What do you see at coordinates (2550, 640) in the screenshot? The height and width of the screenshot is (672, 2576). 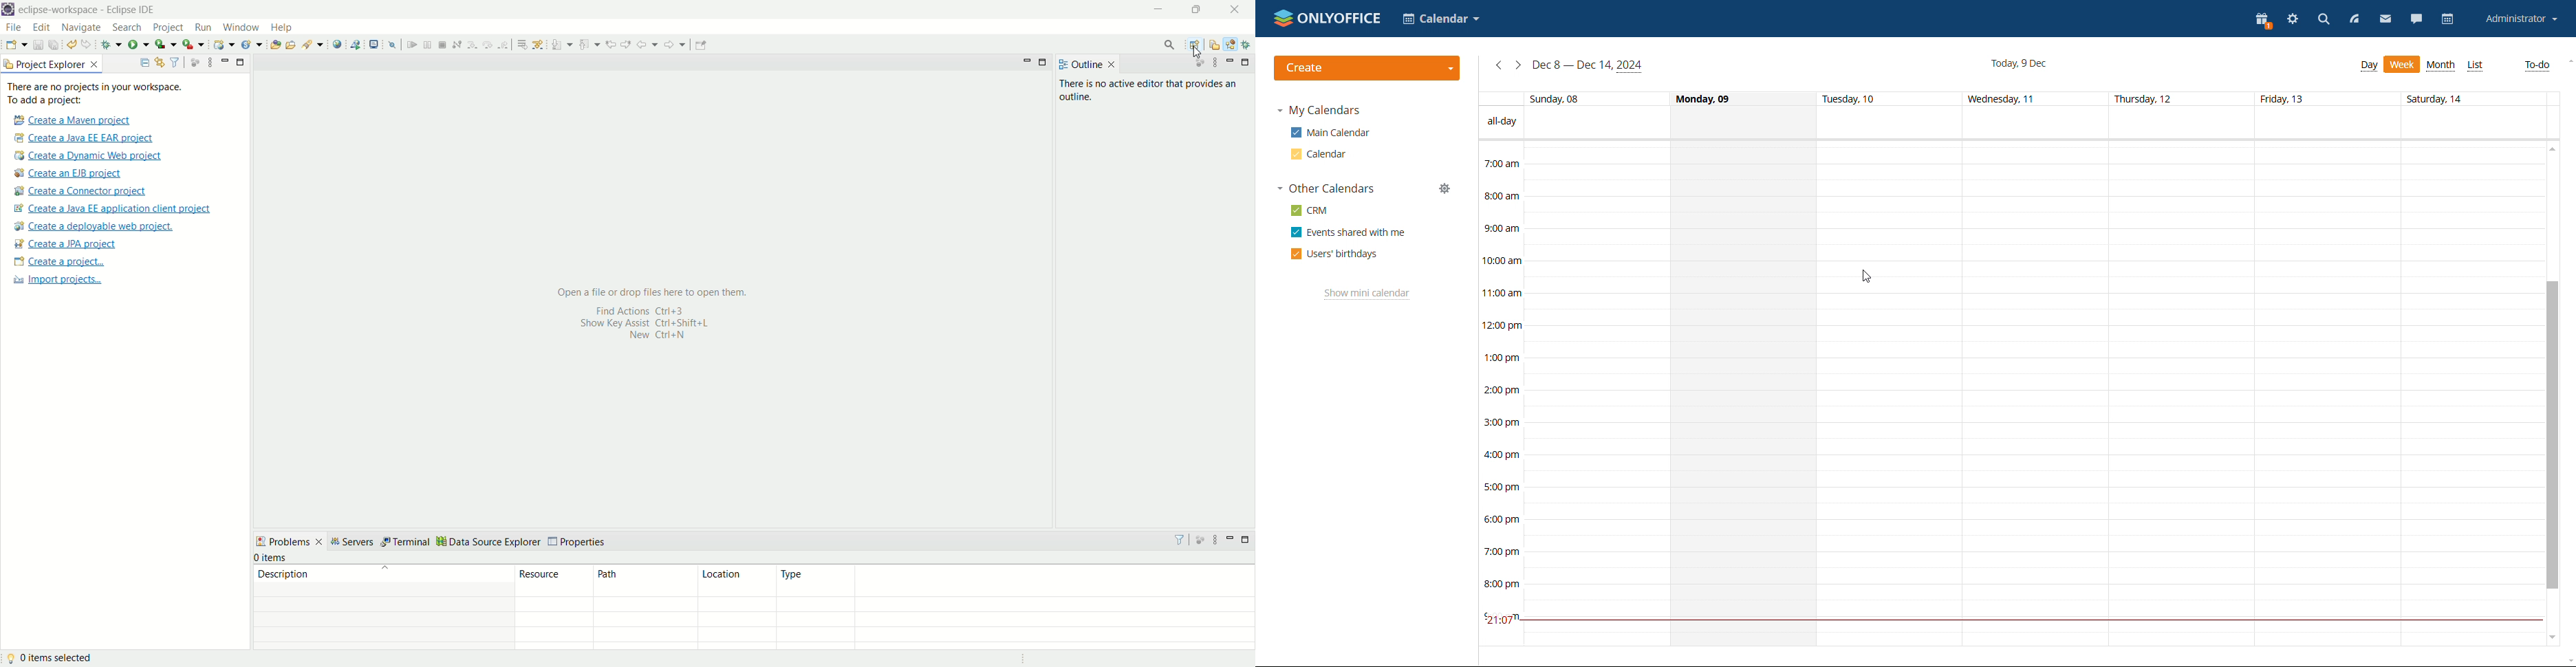 I see `scroll down` at bounding box center [2550, 640].